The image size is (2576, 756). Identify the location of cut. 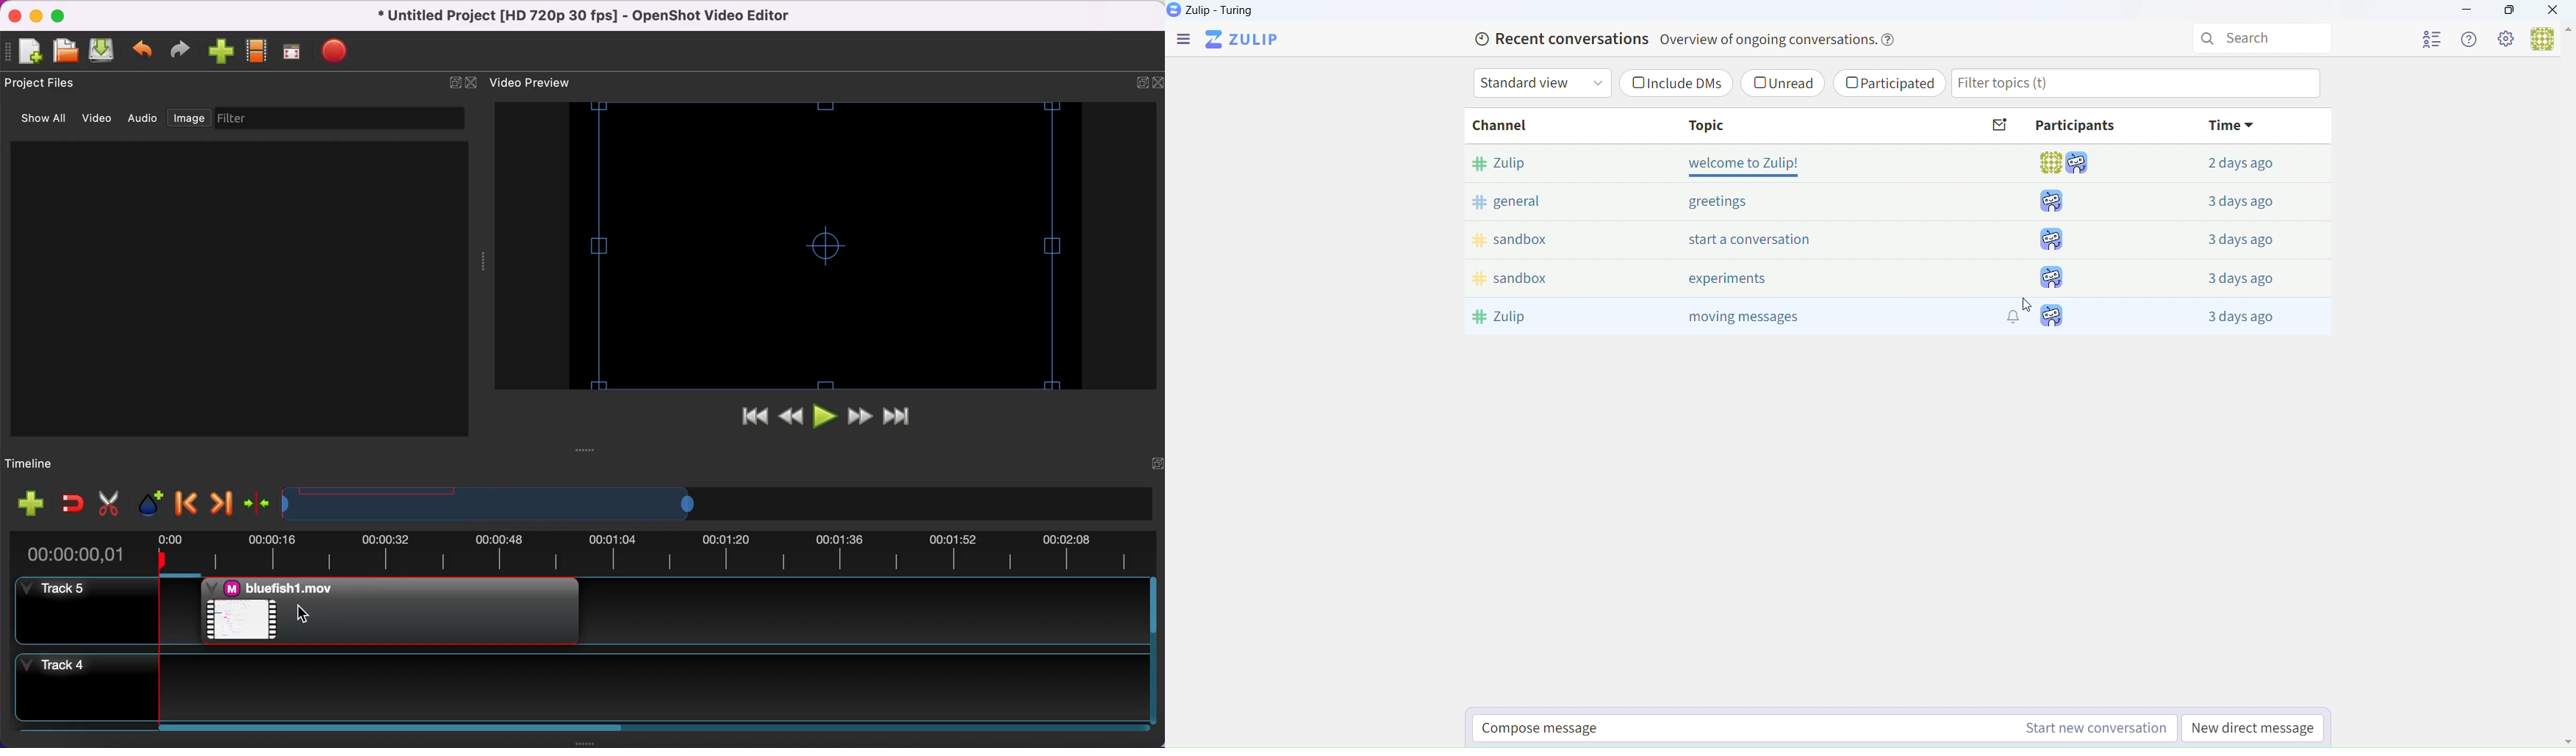
(109, 503).